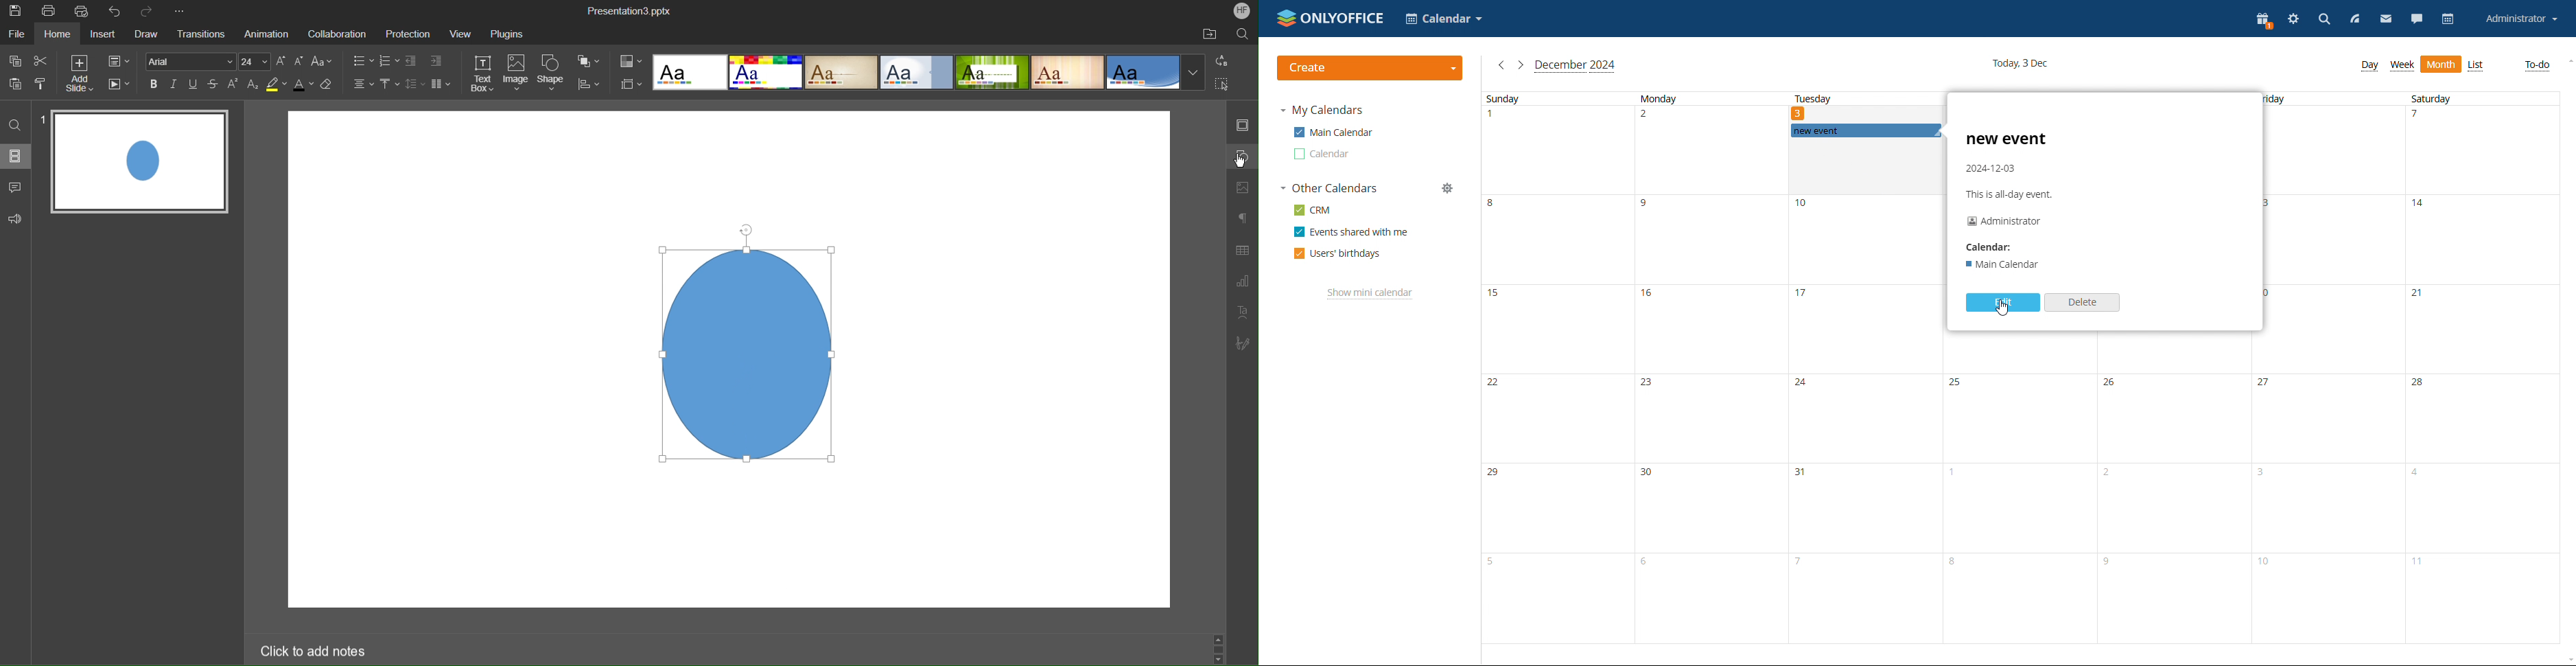 The height and width of the screenshot is (672, 2576). What do you see at coordinates (256, 62) in the screenshot?
I see `24` at bounding box center [256, 62].